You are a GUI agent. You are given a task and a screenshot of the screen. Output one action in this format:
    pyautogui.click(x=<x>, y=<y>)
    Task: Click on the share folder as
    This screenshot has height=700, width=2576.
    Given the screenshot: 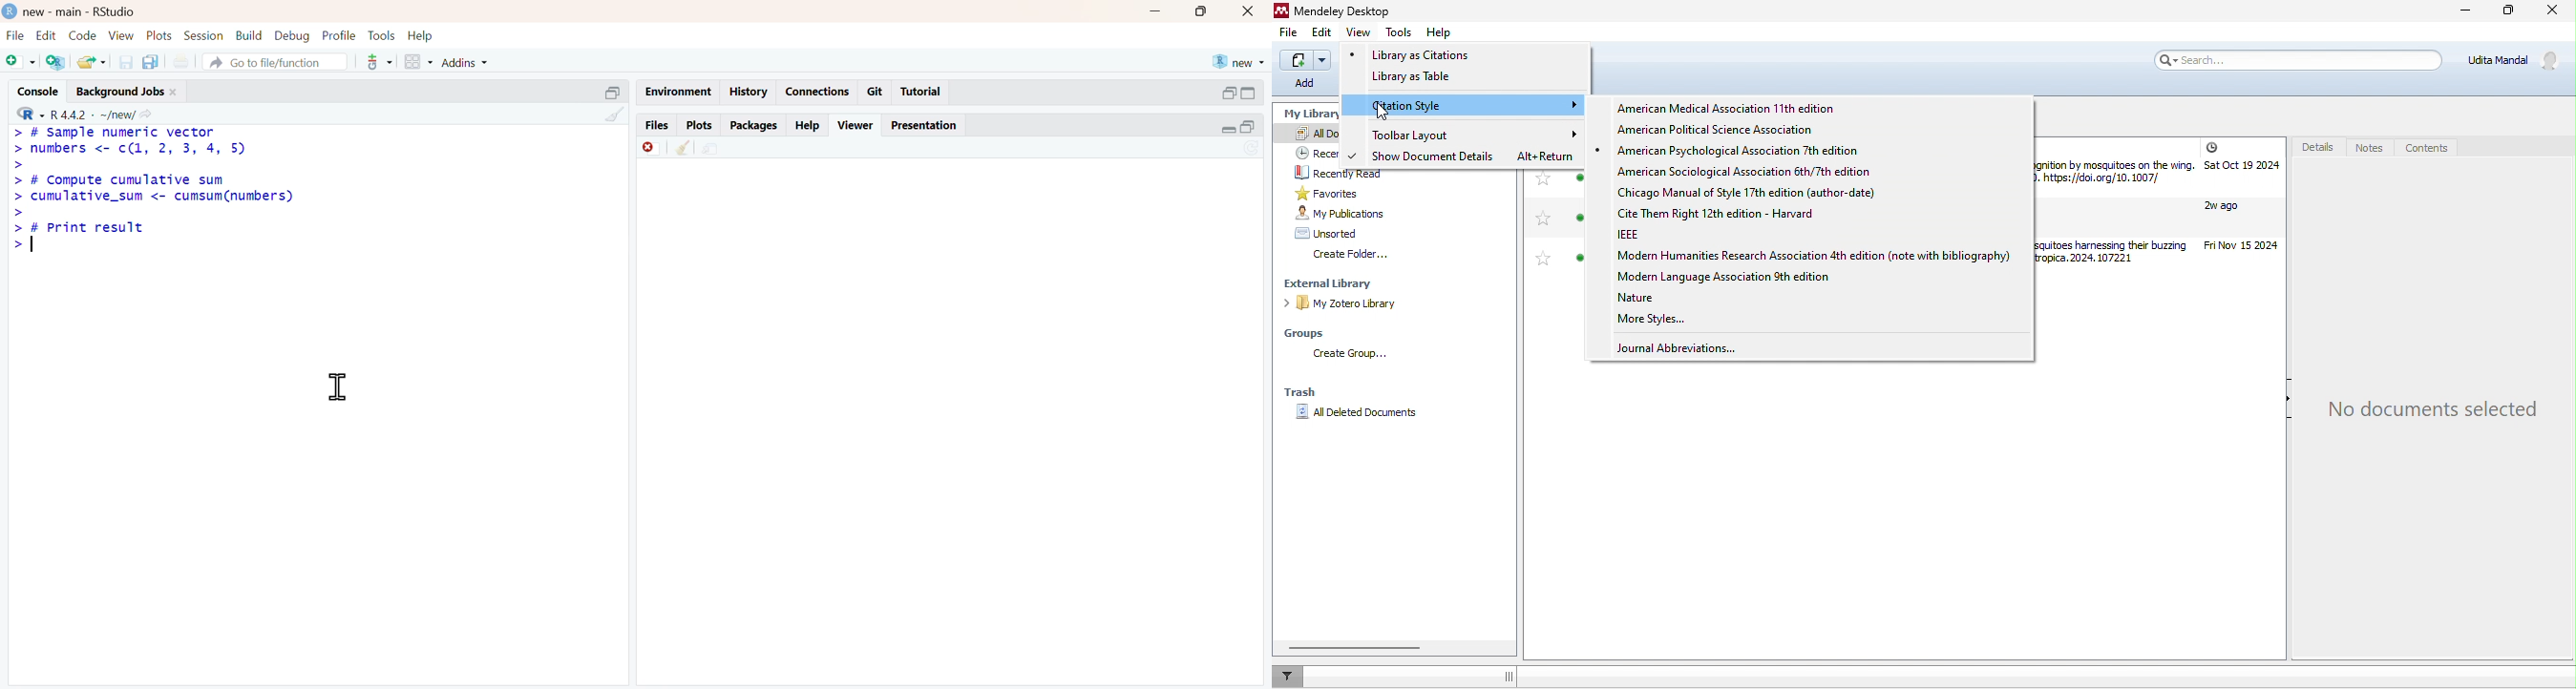 What is the action you would take?
    pyautogui.click(x=91, y=62)
    